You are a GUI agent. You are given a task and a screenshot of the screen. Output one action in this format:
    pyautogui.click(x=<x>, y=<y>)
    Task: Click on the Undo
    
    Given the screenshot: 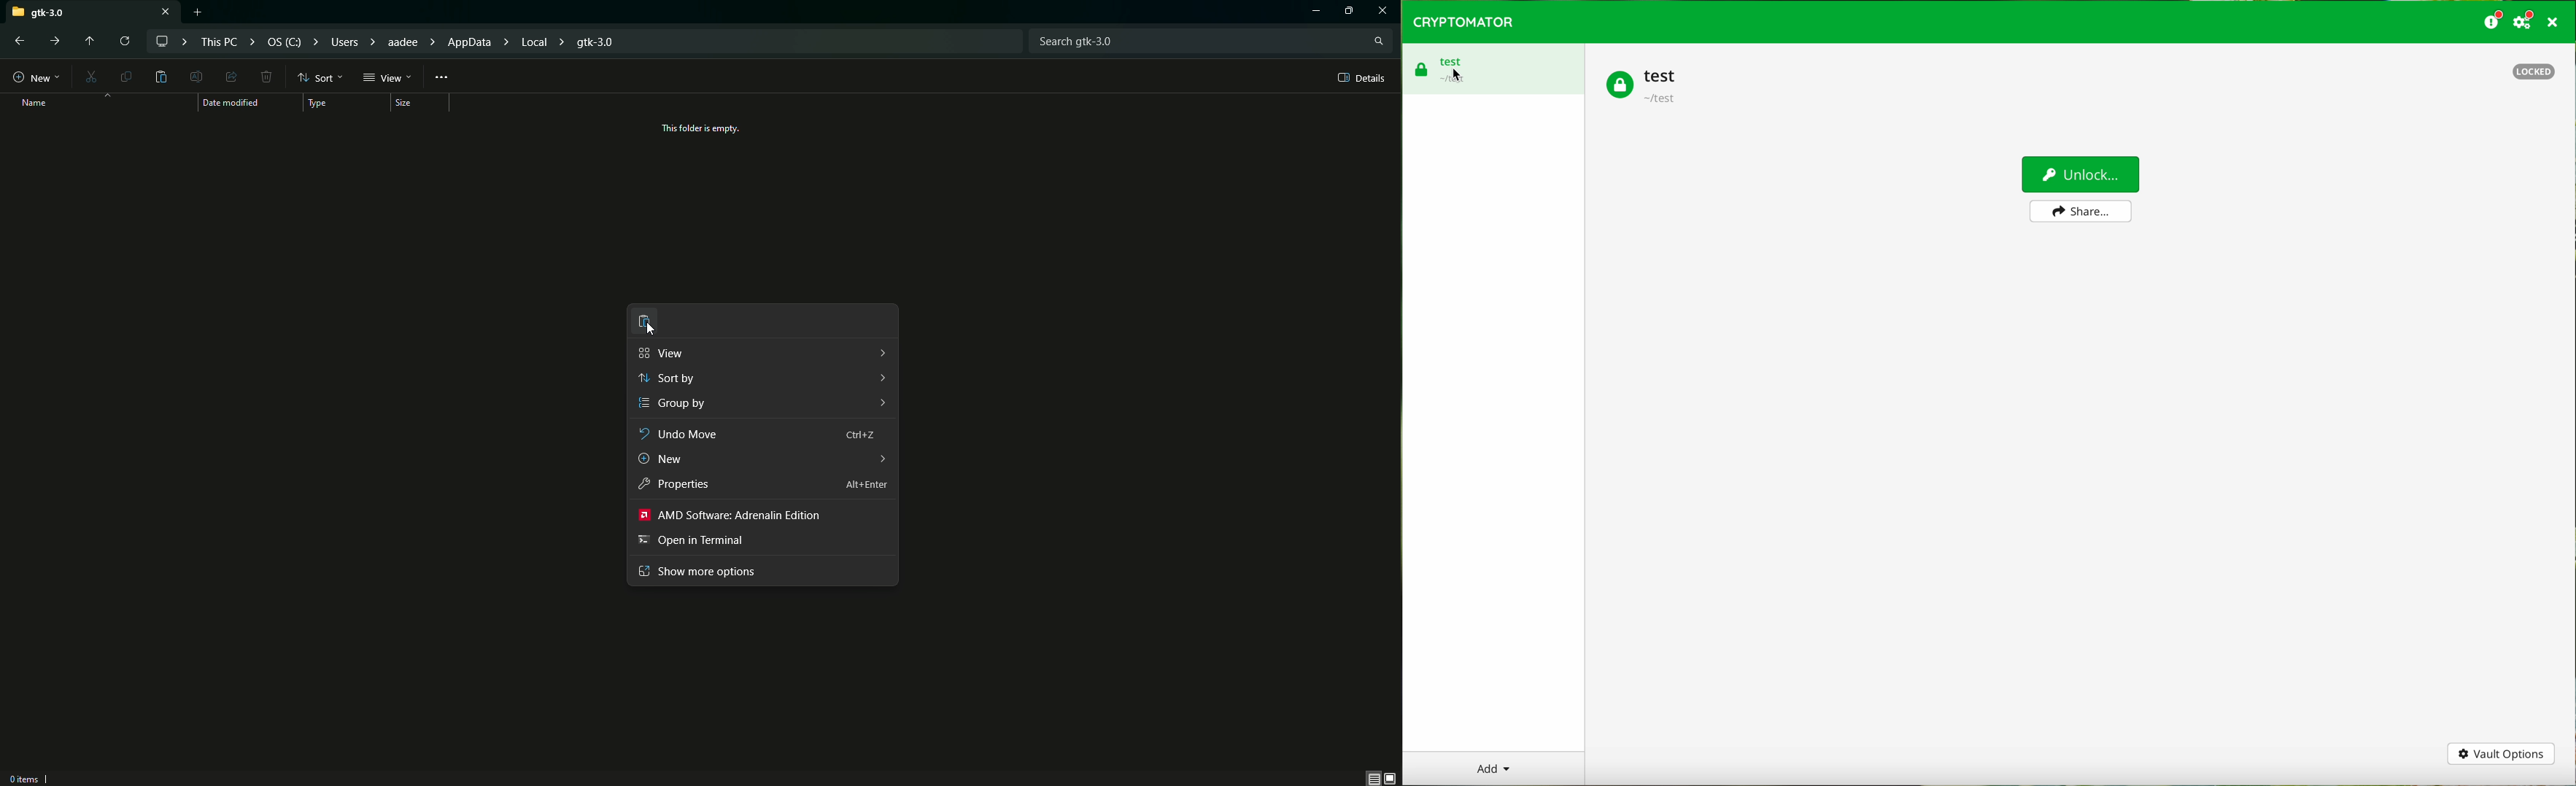 What is the action you would take?
    pyautogui.click(x=762, y=432)
    